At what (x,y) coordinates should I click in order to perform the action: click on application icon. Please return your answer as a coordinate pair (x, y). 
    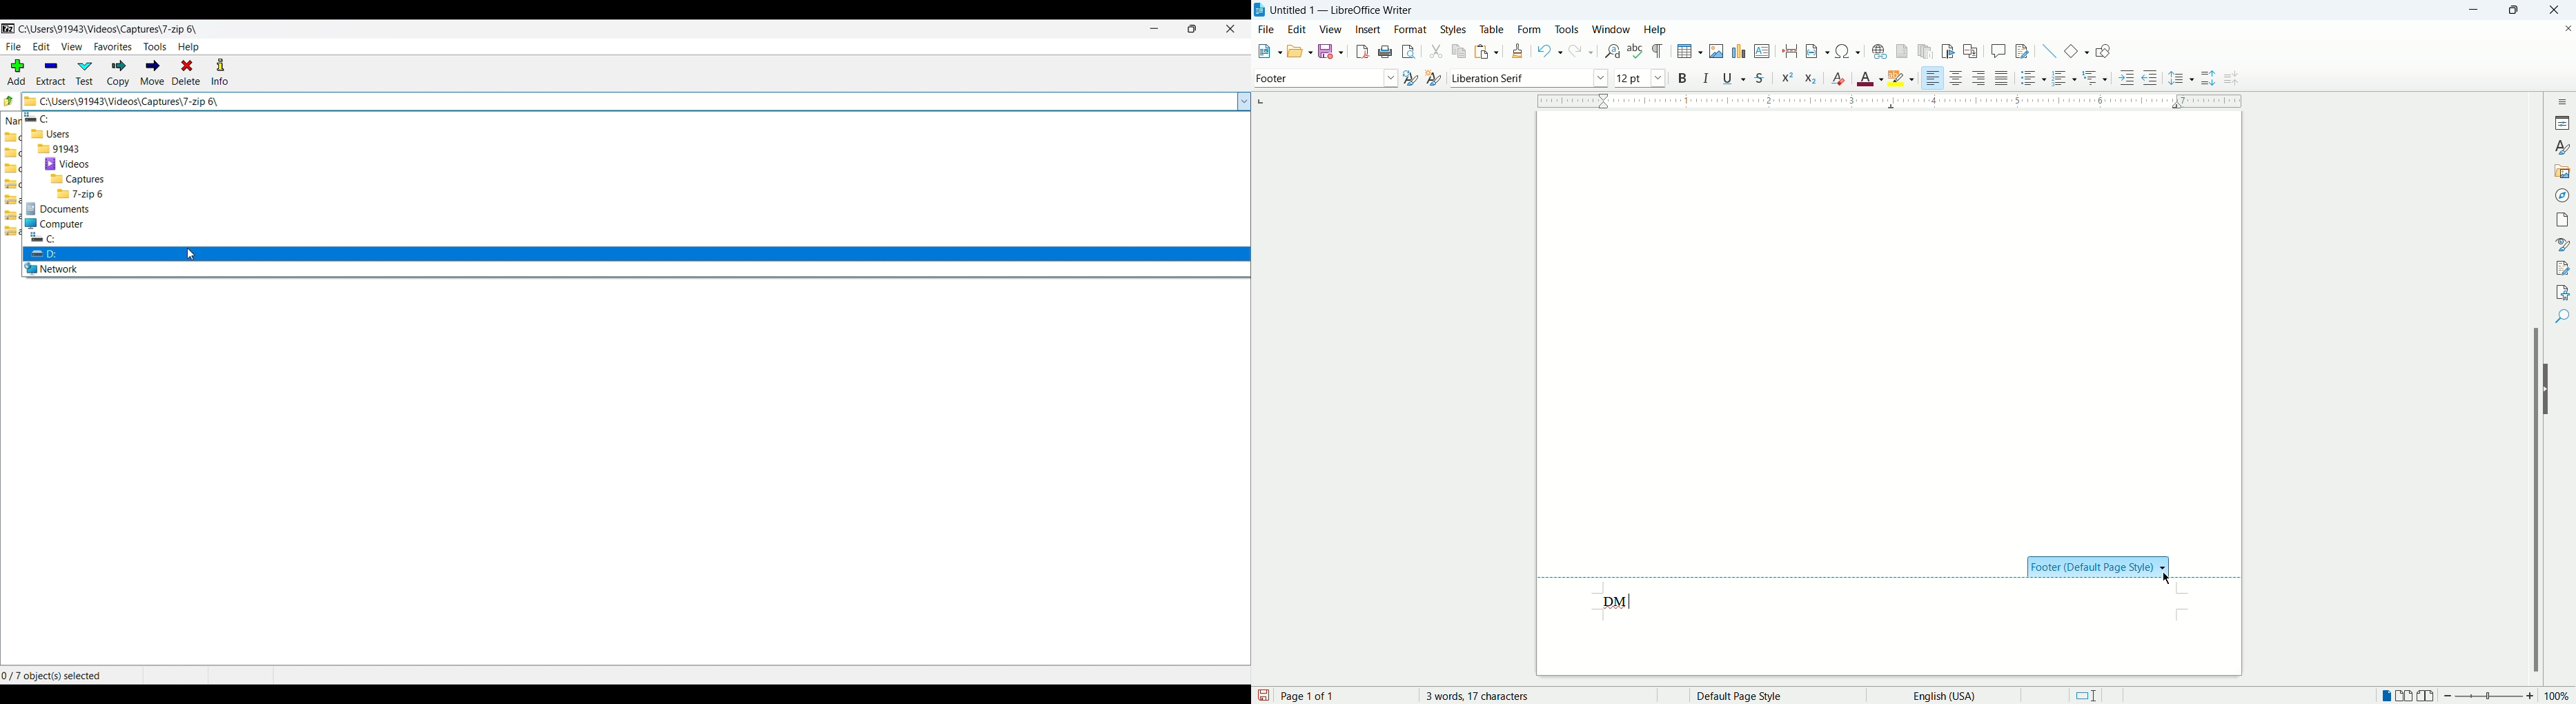
    Looking at the image, I should click on (1260, 10).